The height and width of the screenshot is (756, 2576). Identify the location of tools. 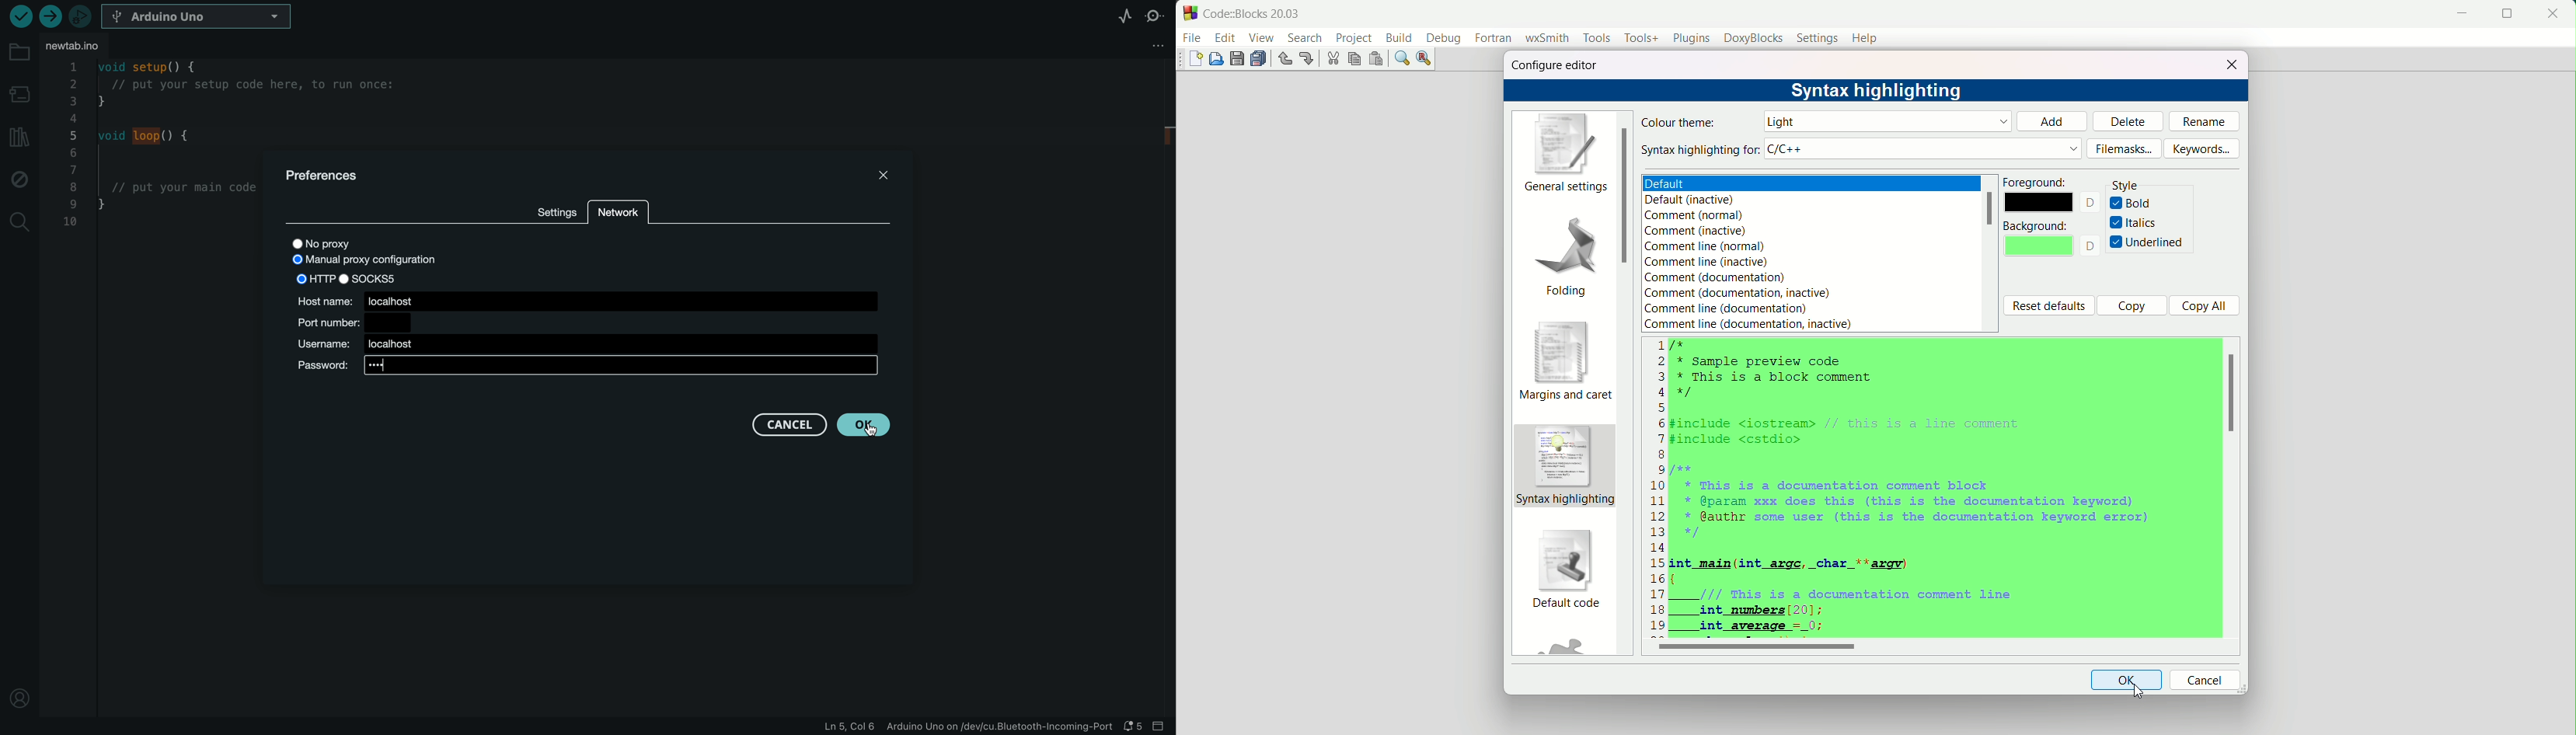
(1596, 38).